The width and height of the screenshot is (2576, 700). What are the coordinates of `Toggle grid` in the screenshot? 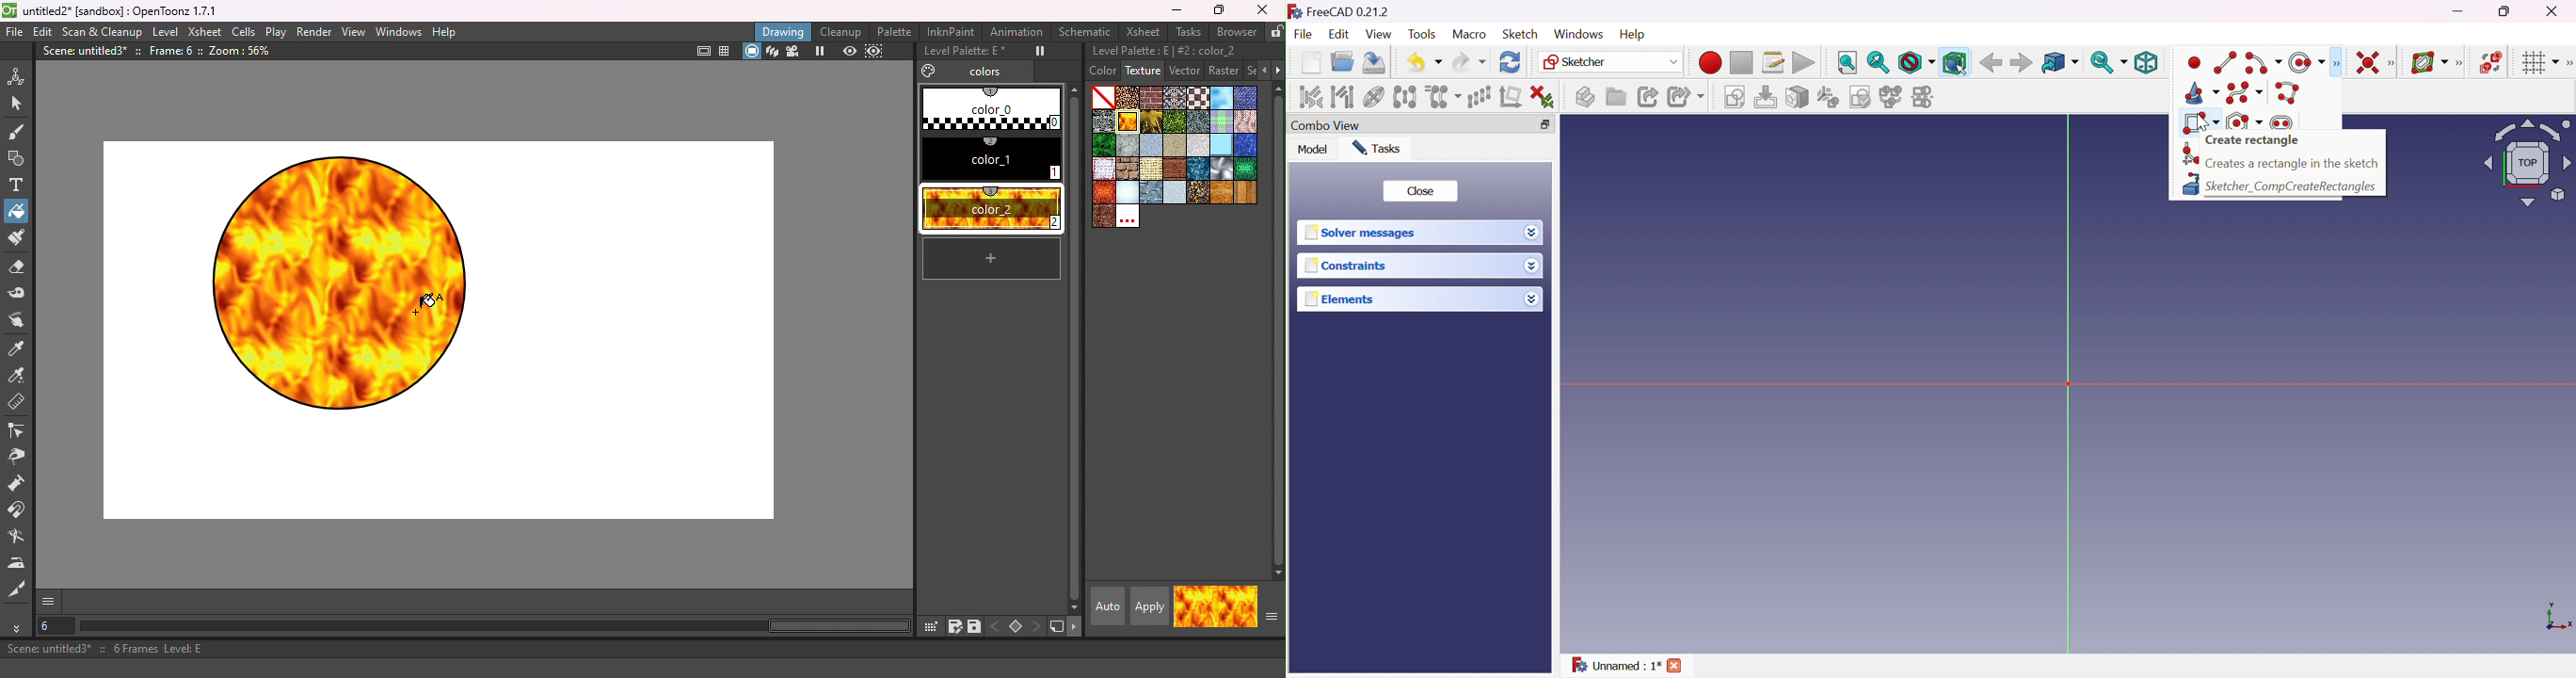 It's located at (2537, 63).